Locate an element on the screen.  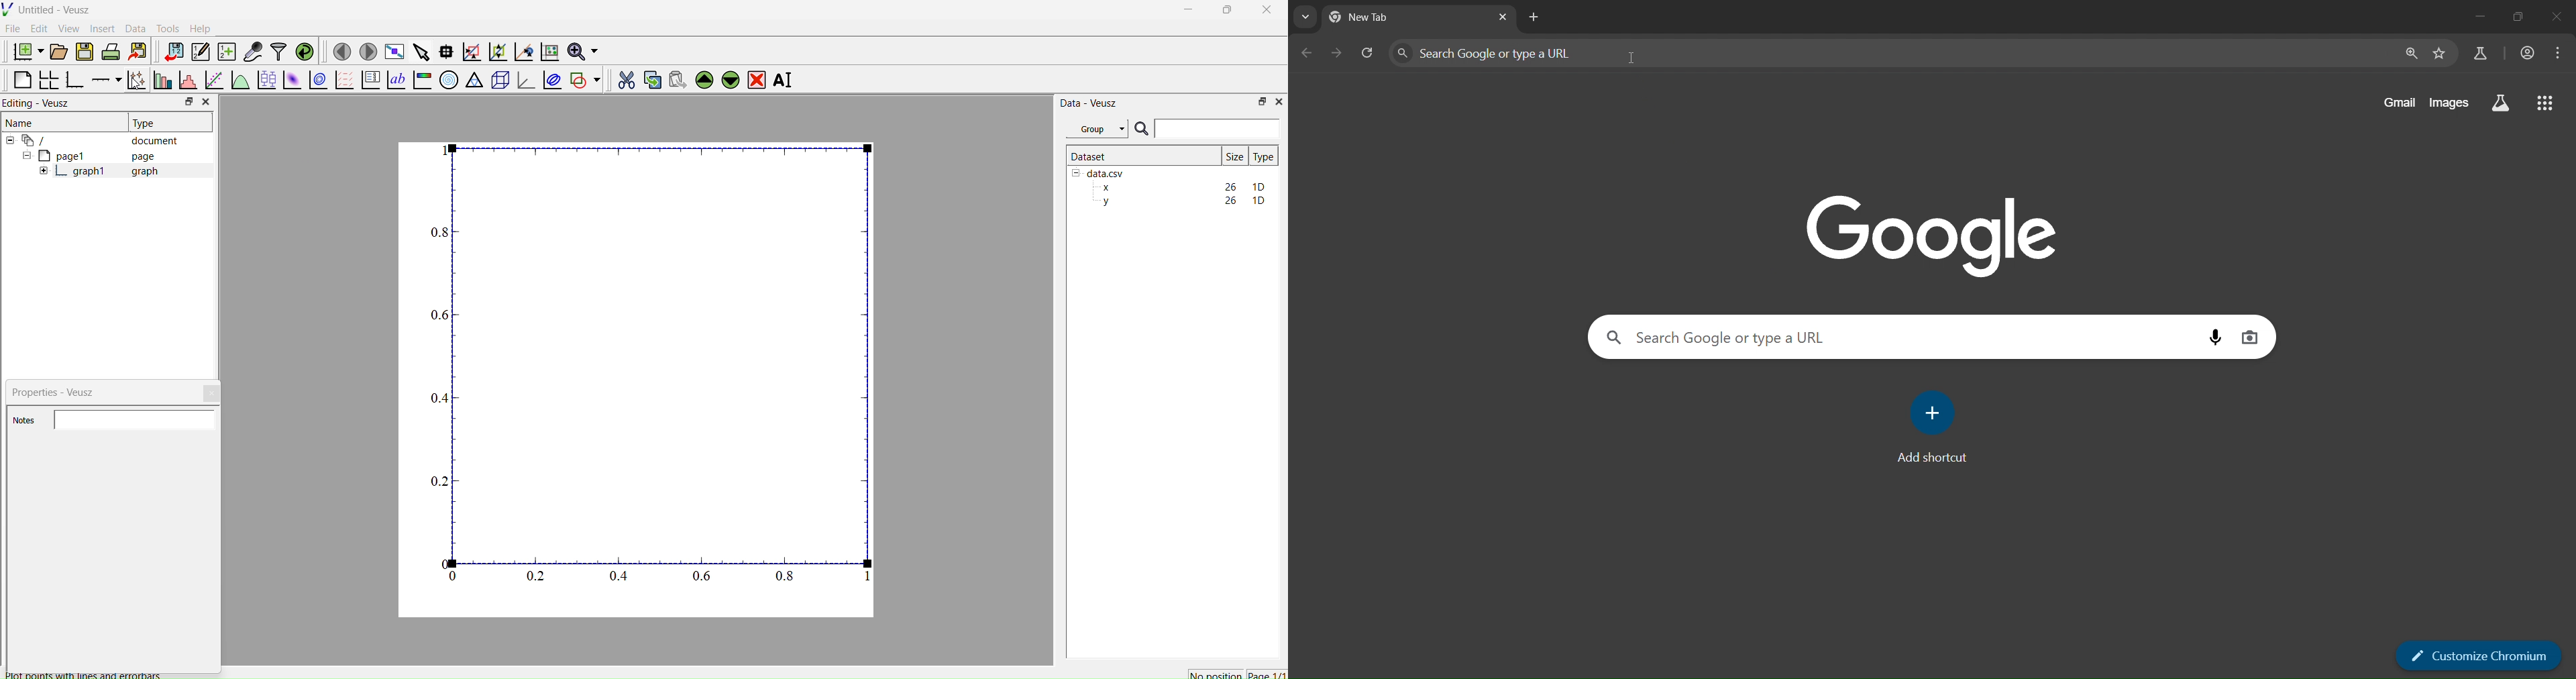
New tab is located at coordinates (1385, 18).